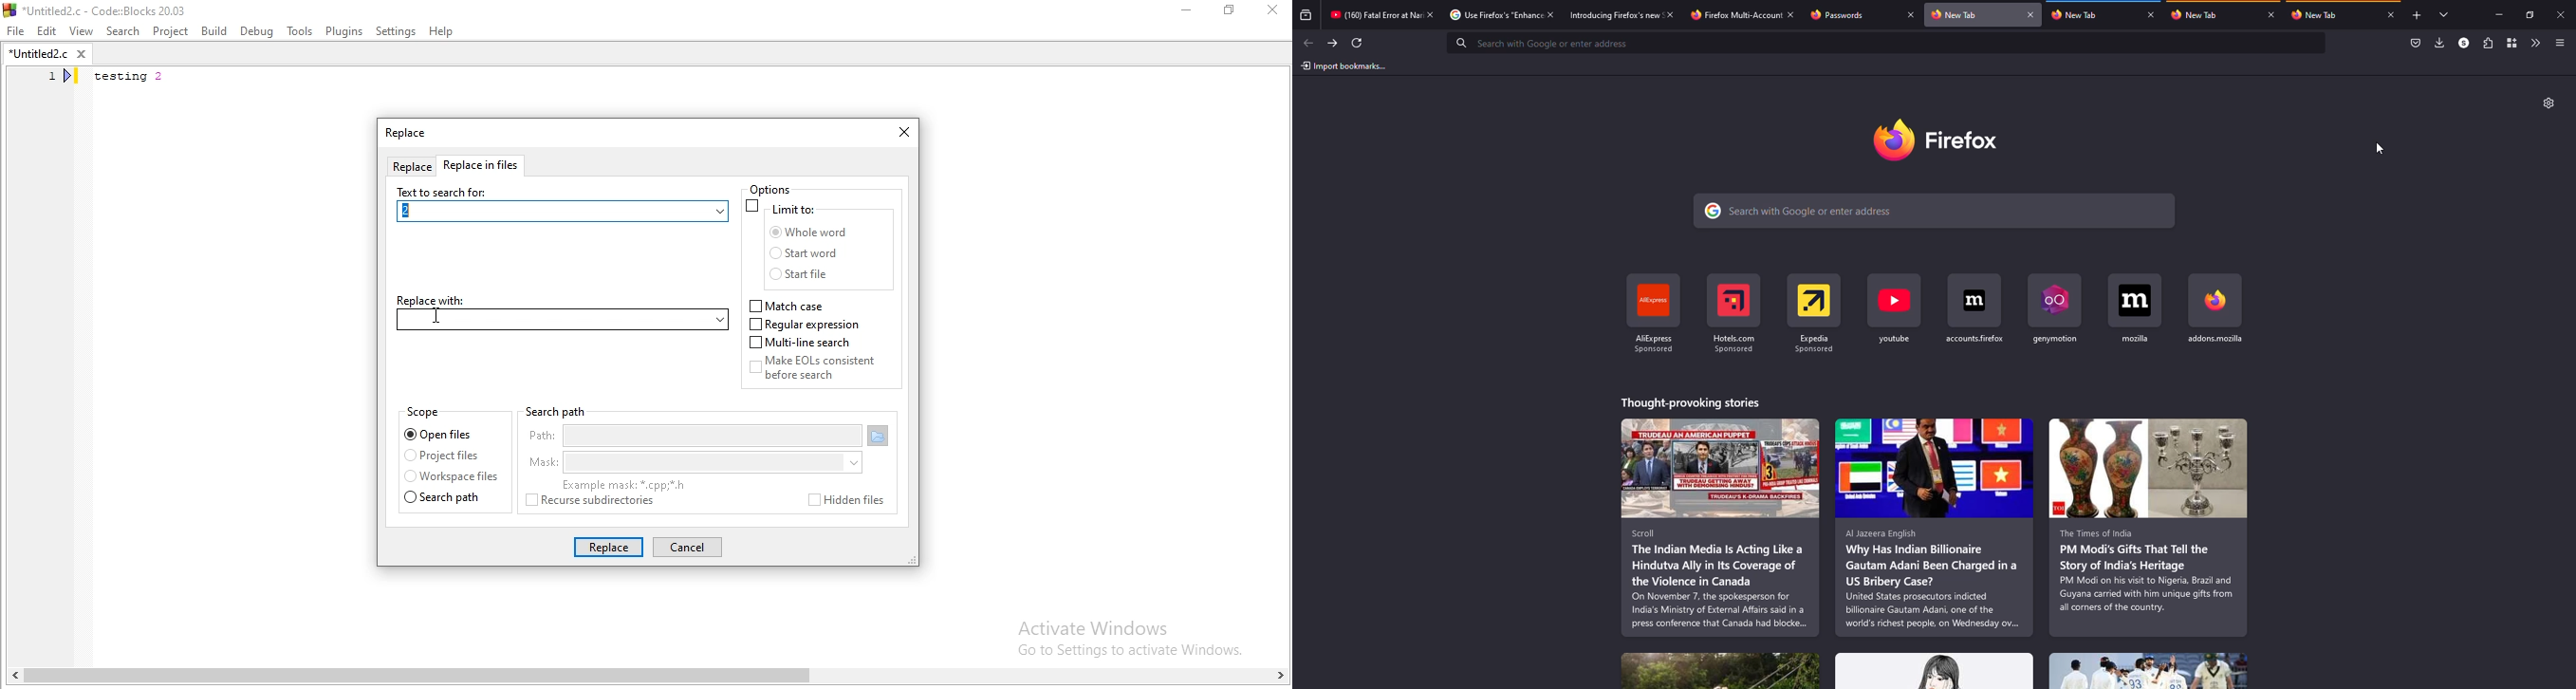 The height and width of the screenshot is (700, 2576). What do you see at coordinates (257, 29) in the screenshot?
I see `Debug ` at bounding box center [257, 29].